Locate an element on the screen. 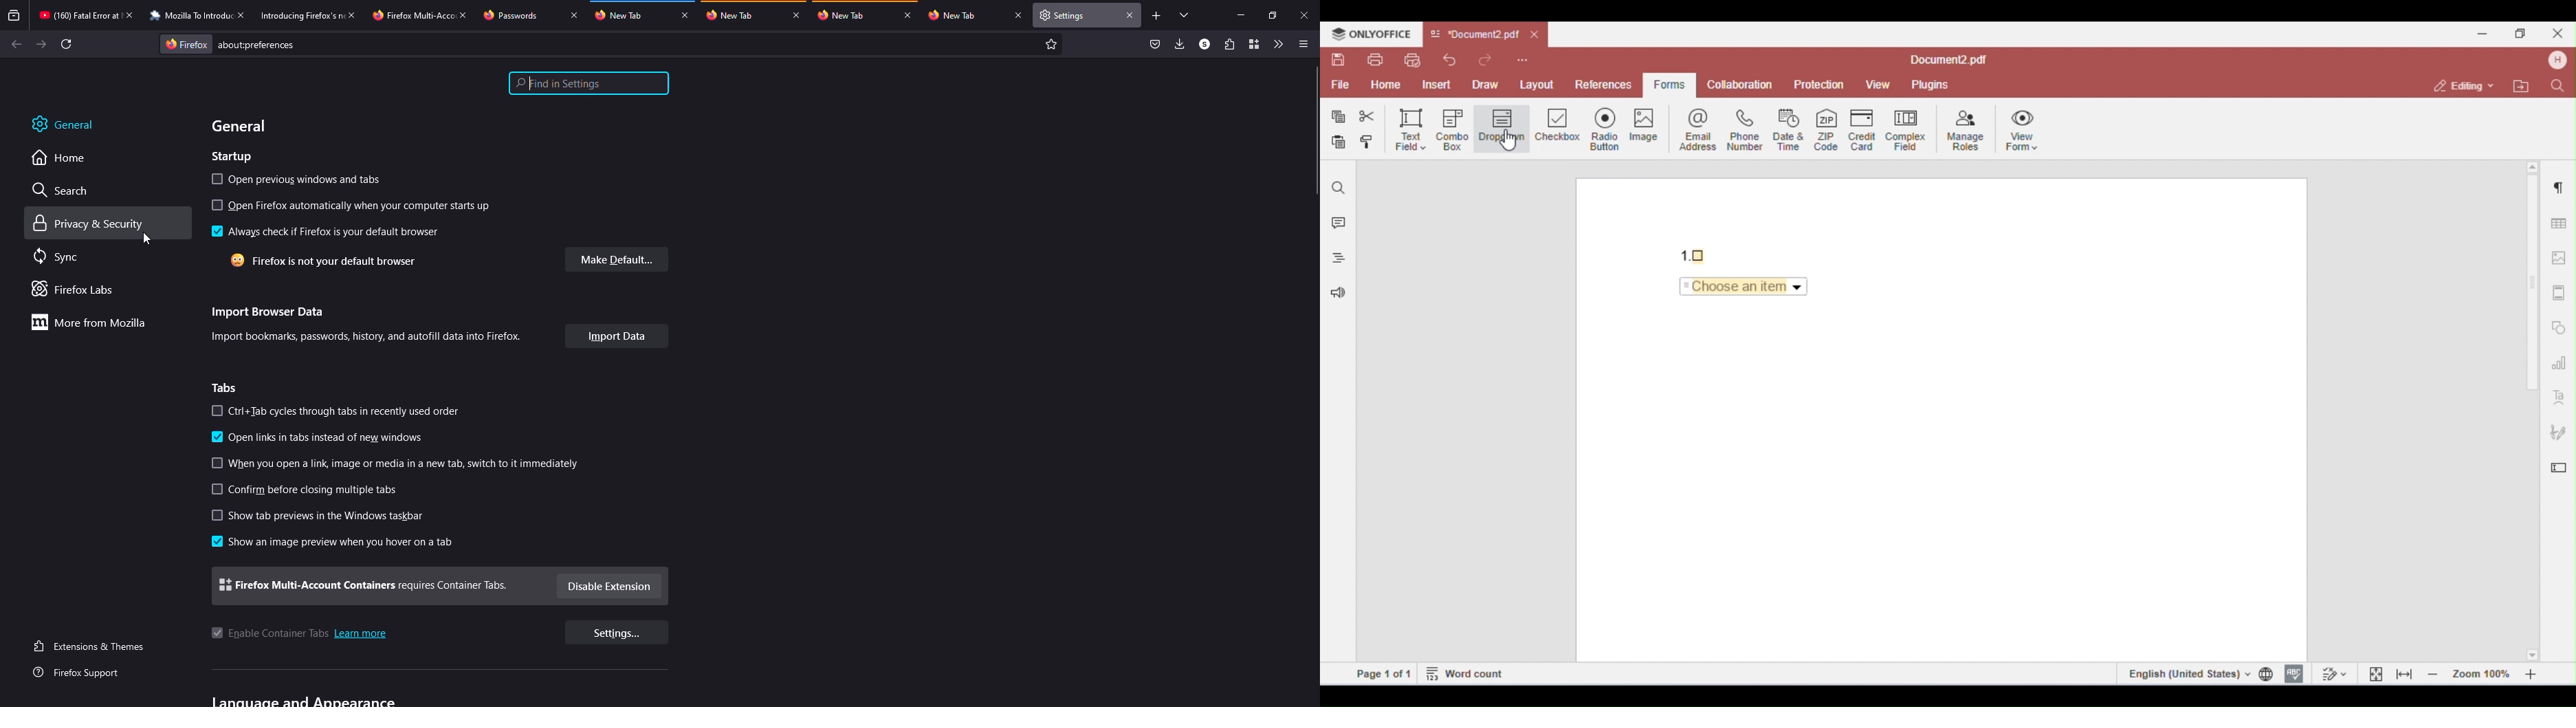 Image resolution: width=2576 pixels, height=728 pixels. settings is located at coordinates (1066, 14).